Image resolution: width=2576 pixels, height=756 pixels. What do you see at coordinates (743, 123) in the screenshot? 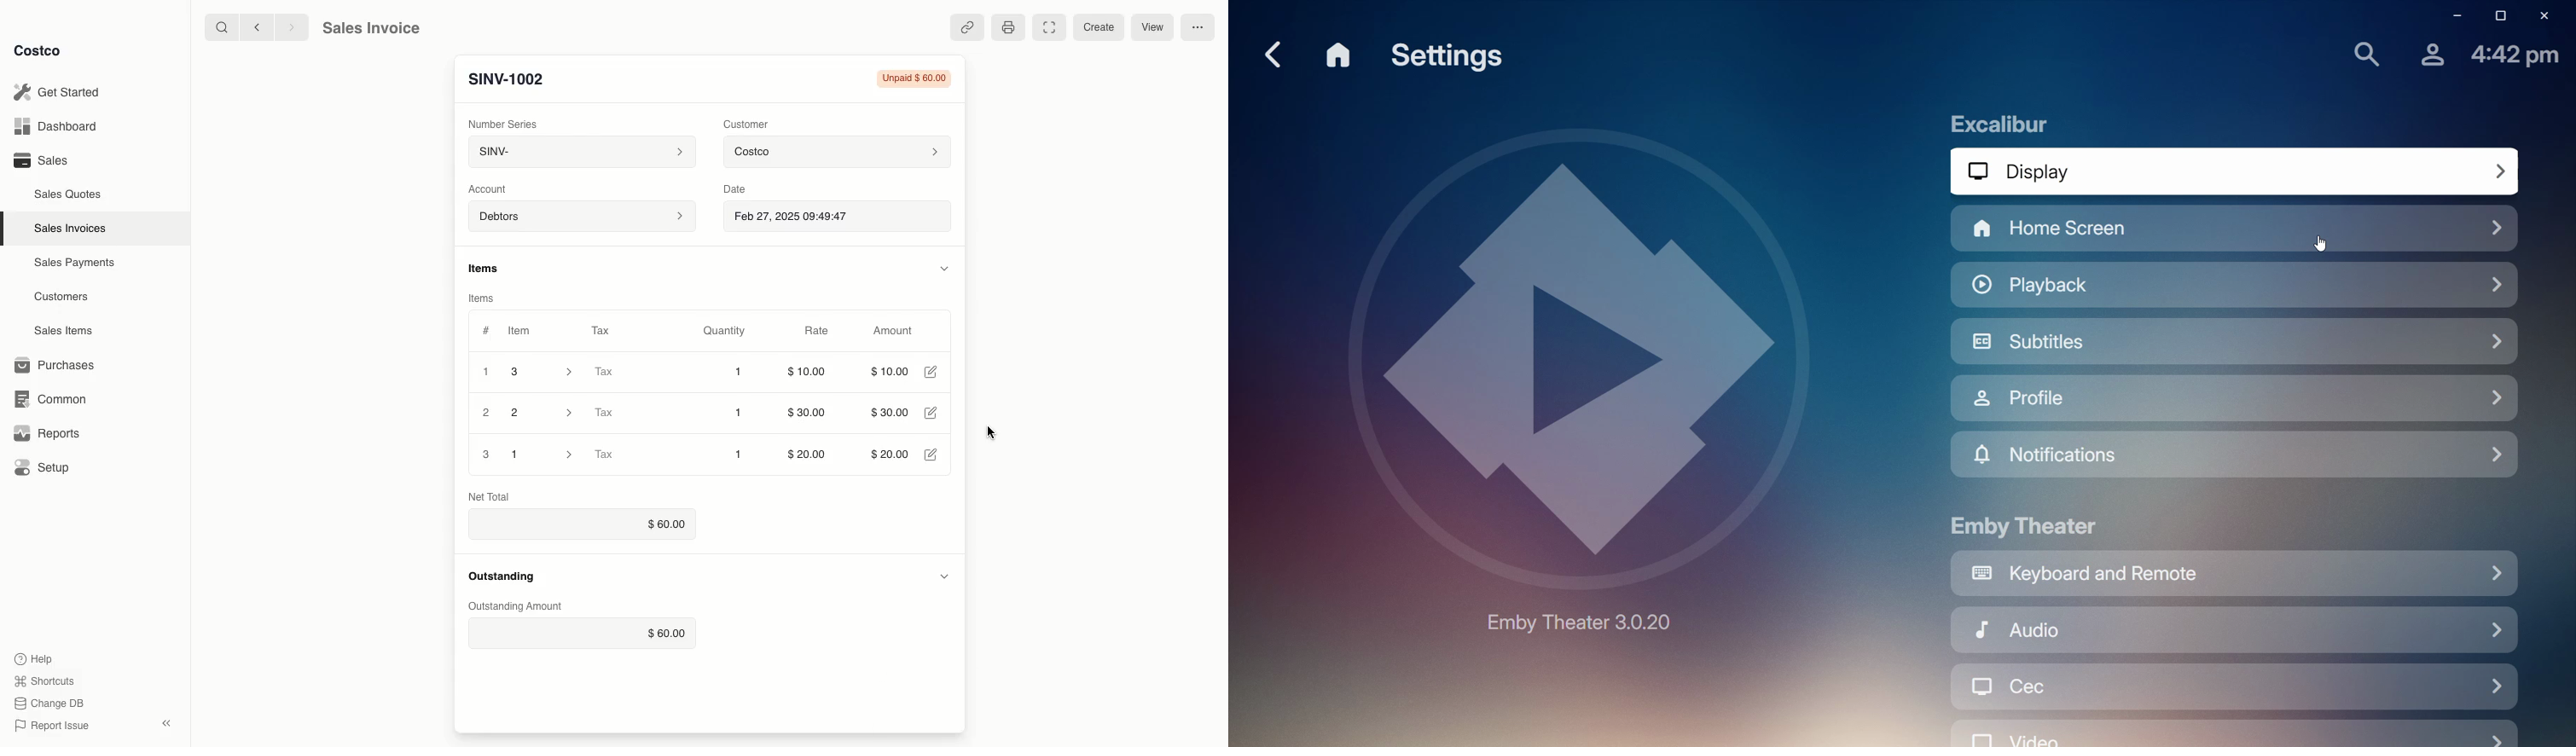
I see `Customer` at bounding box center [743, 123].